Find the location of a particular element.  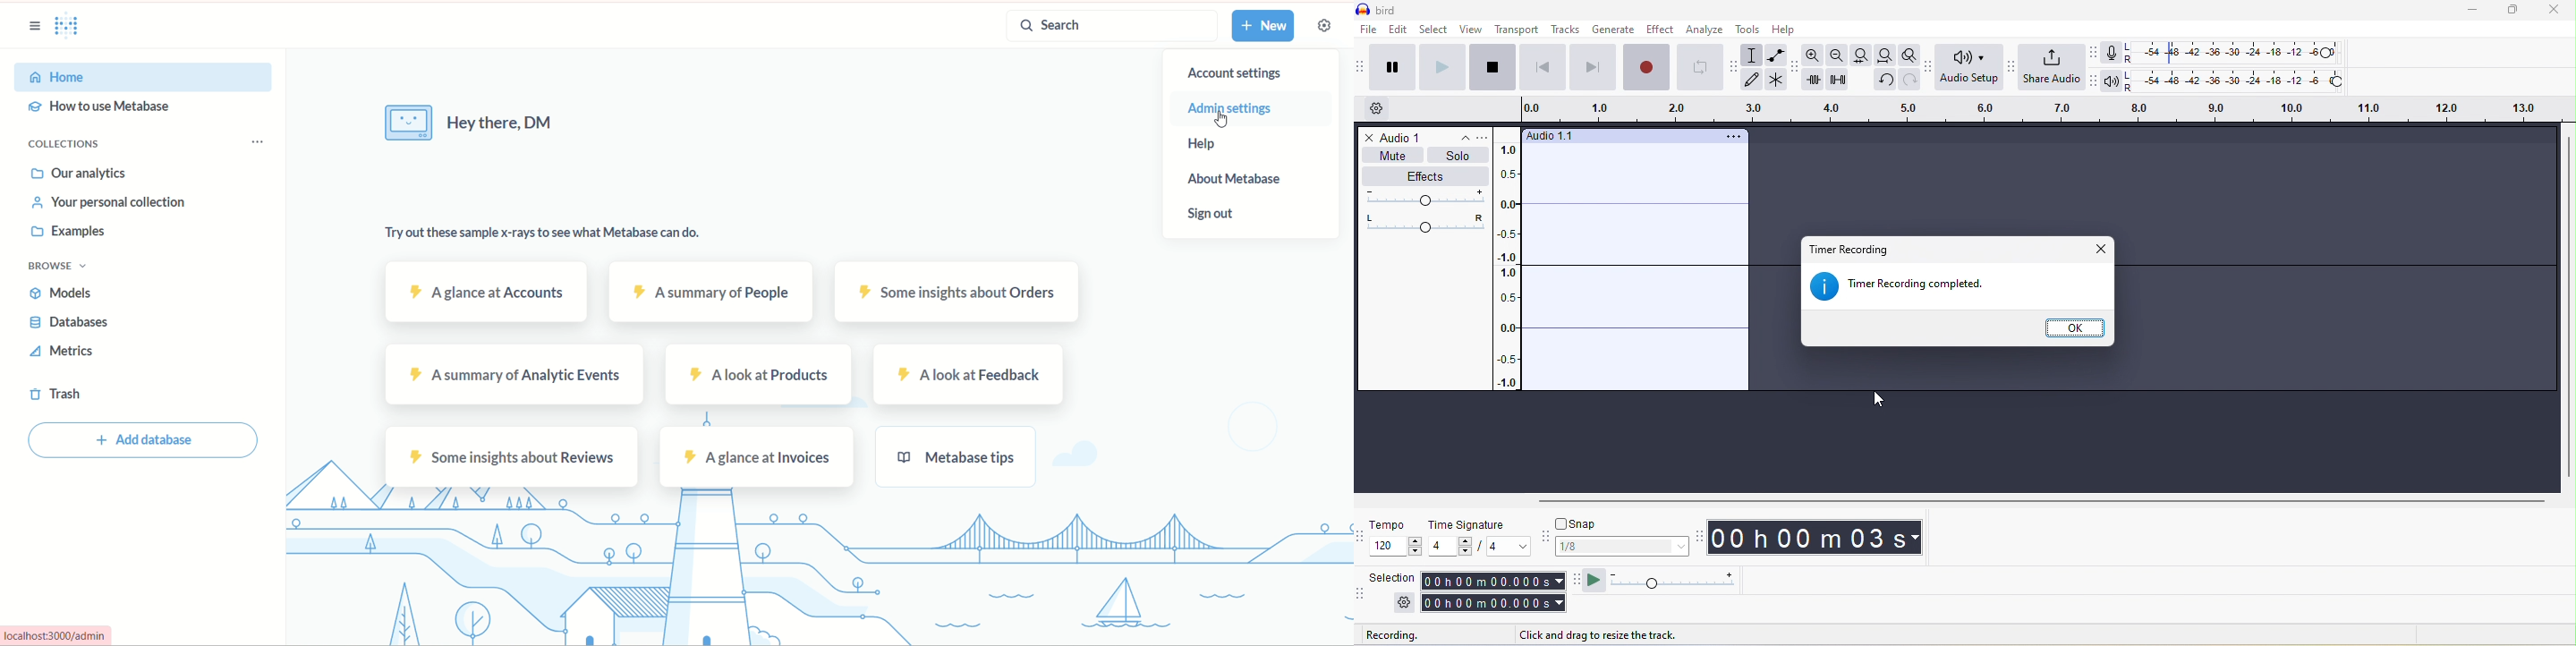

timer recording is located at coordinates (1856, 250).